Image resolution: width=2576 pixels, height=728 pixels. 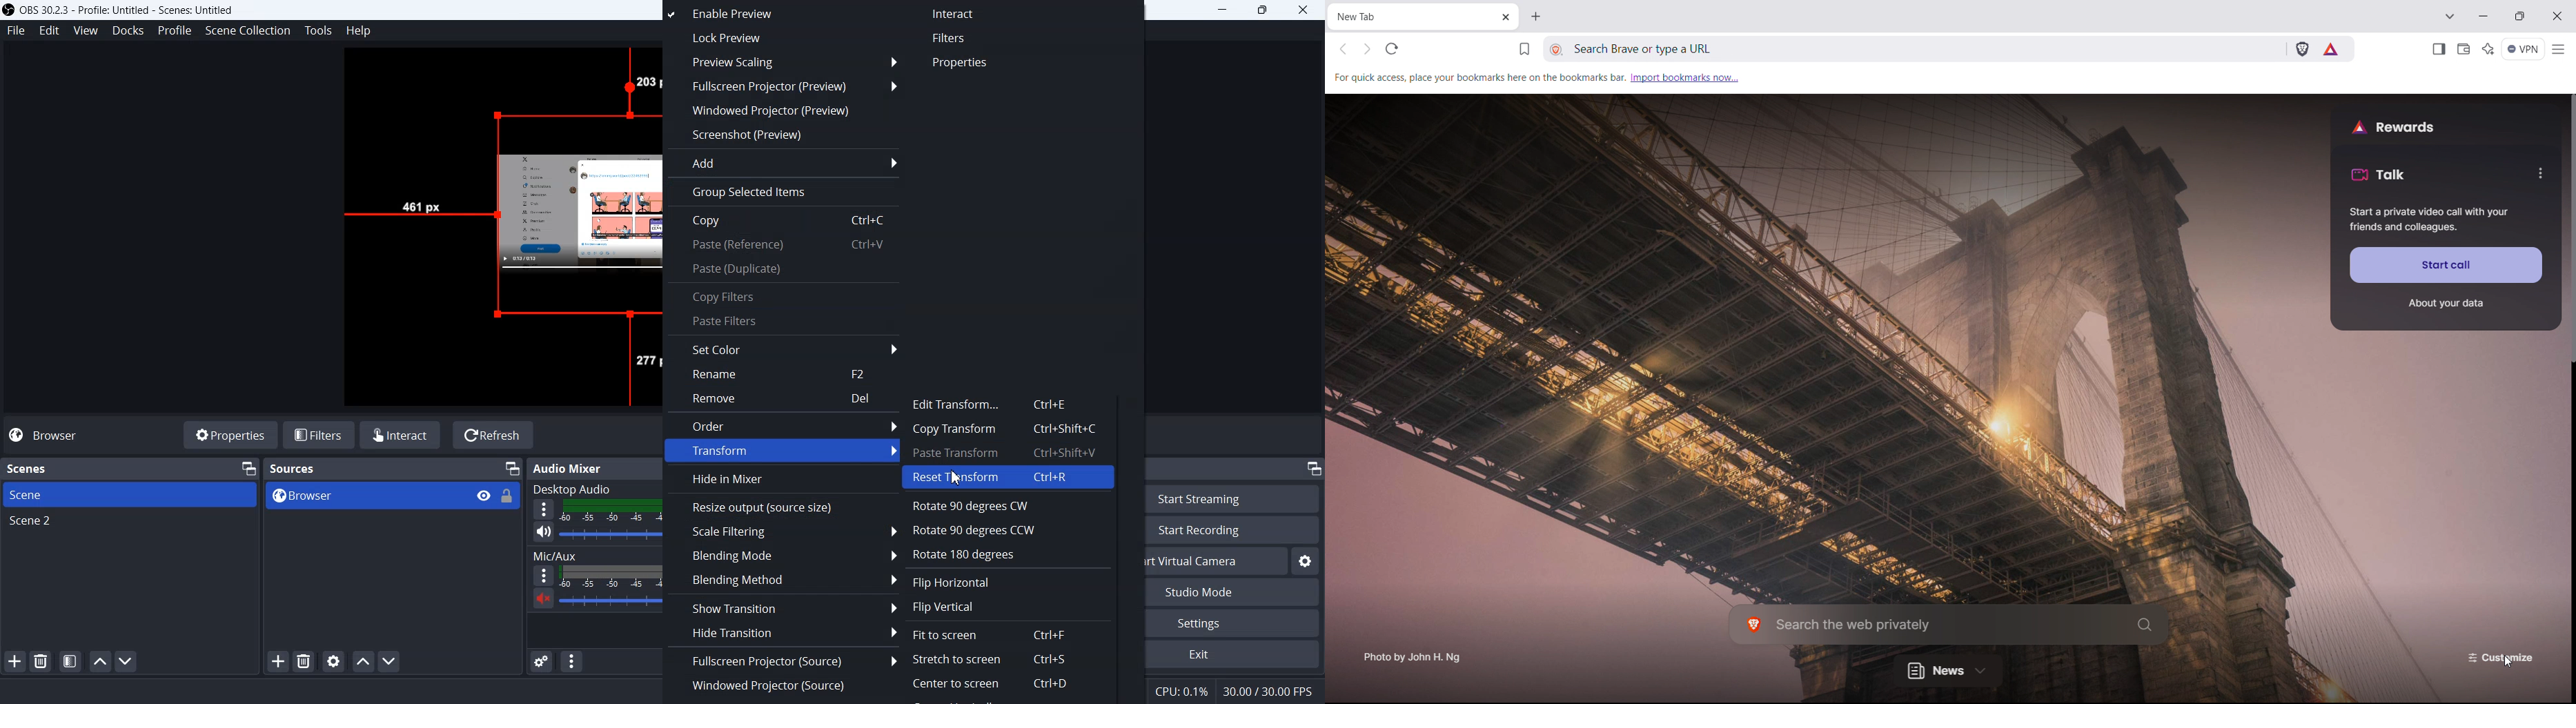 What do you see at coordinates (781, 478) in the screenshot?
I see `Hide in Mixer` at bounding box center [781, 478].